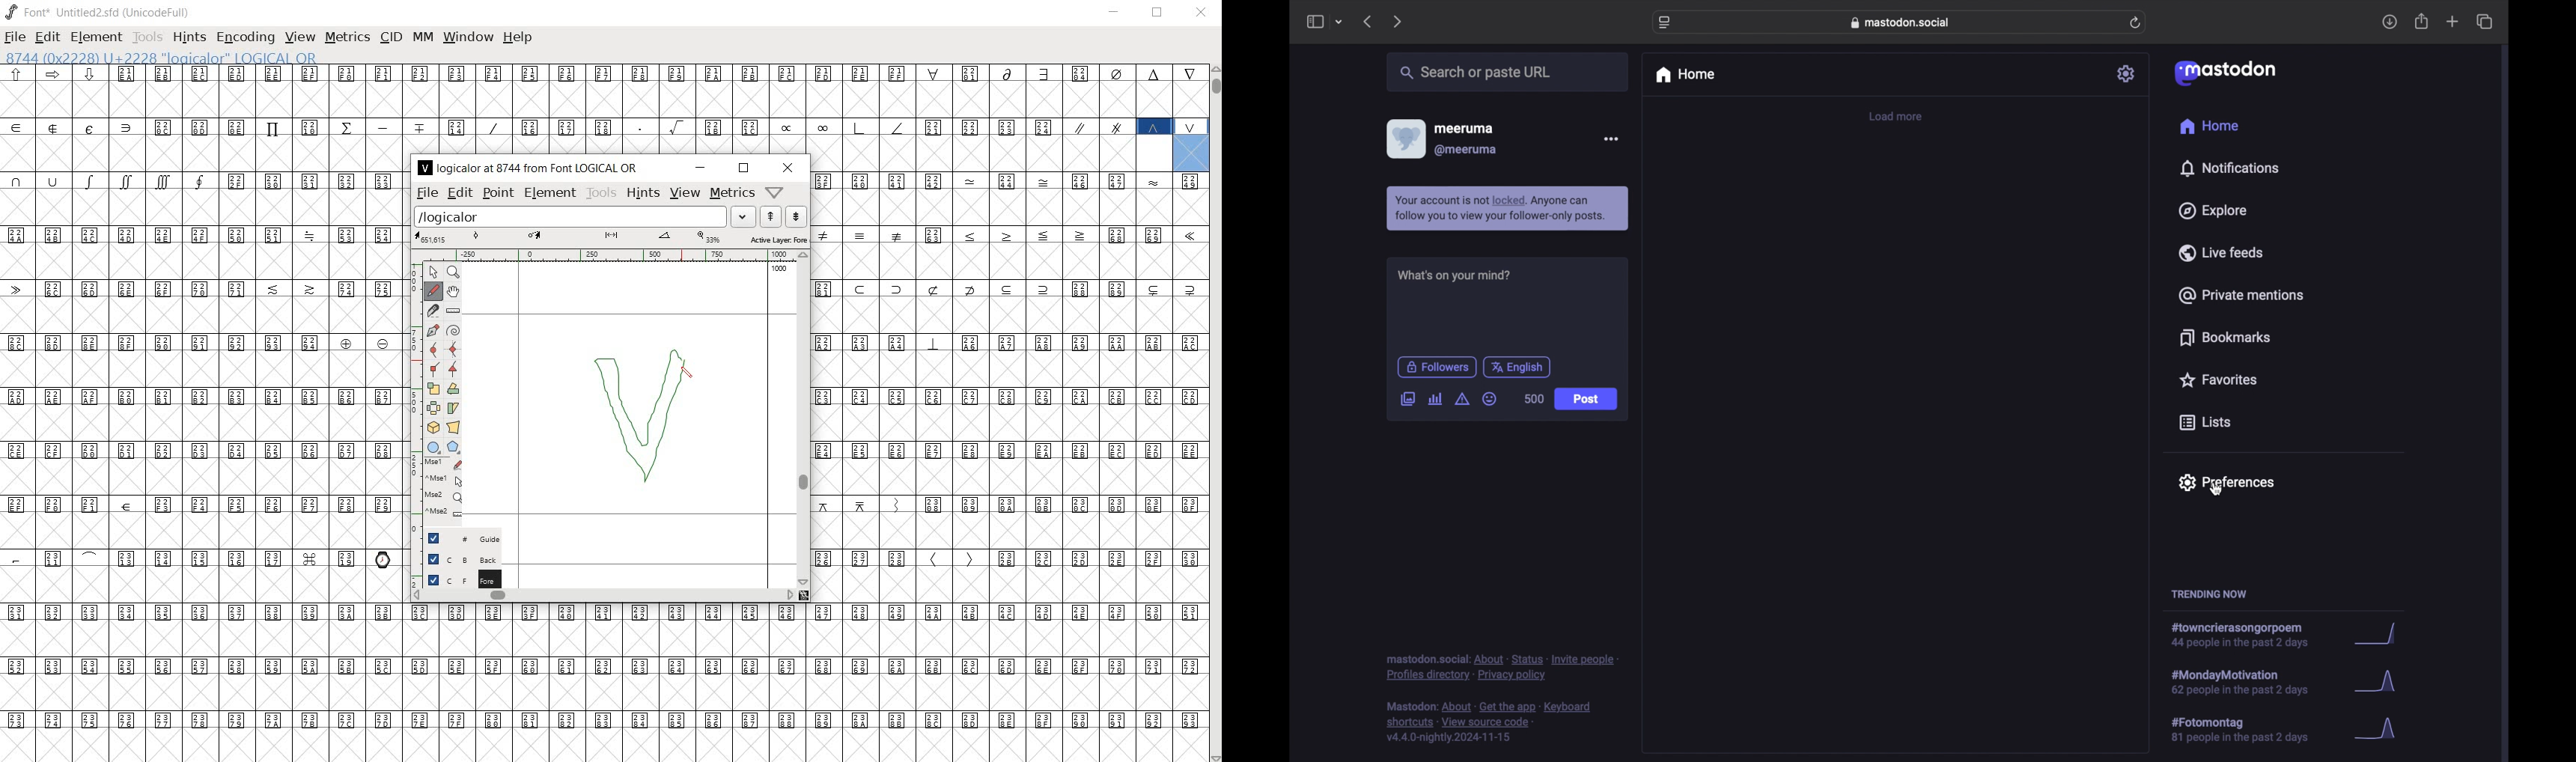 The width and height of the screenshot is (2576, 784). Describe the element at coordinates (2212, 210) in the screenshot. I see `explore` at that location.